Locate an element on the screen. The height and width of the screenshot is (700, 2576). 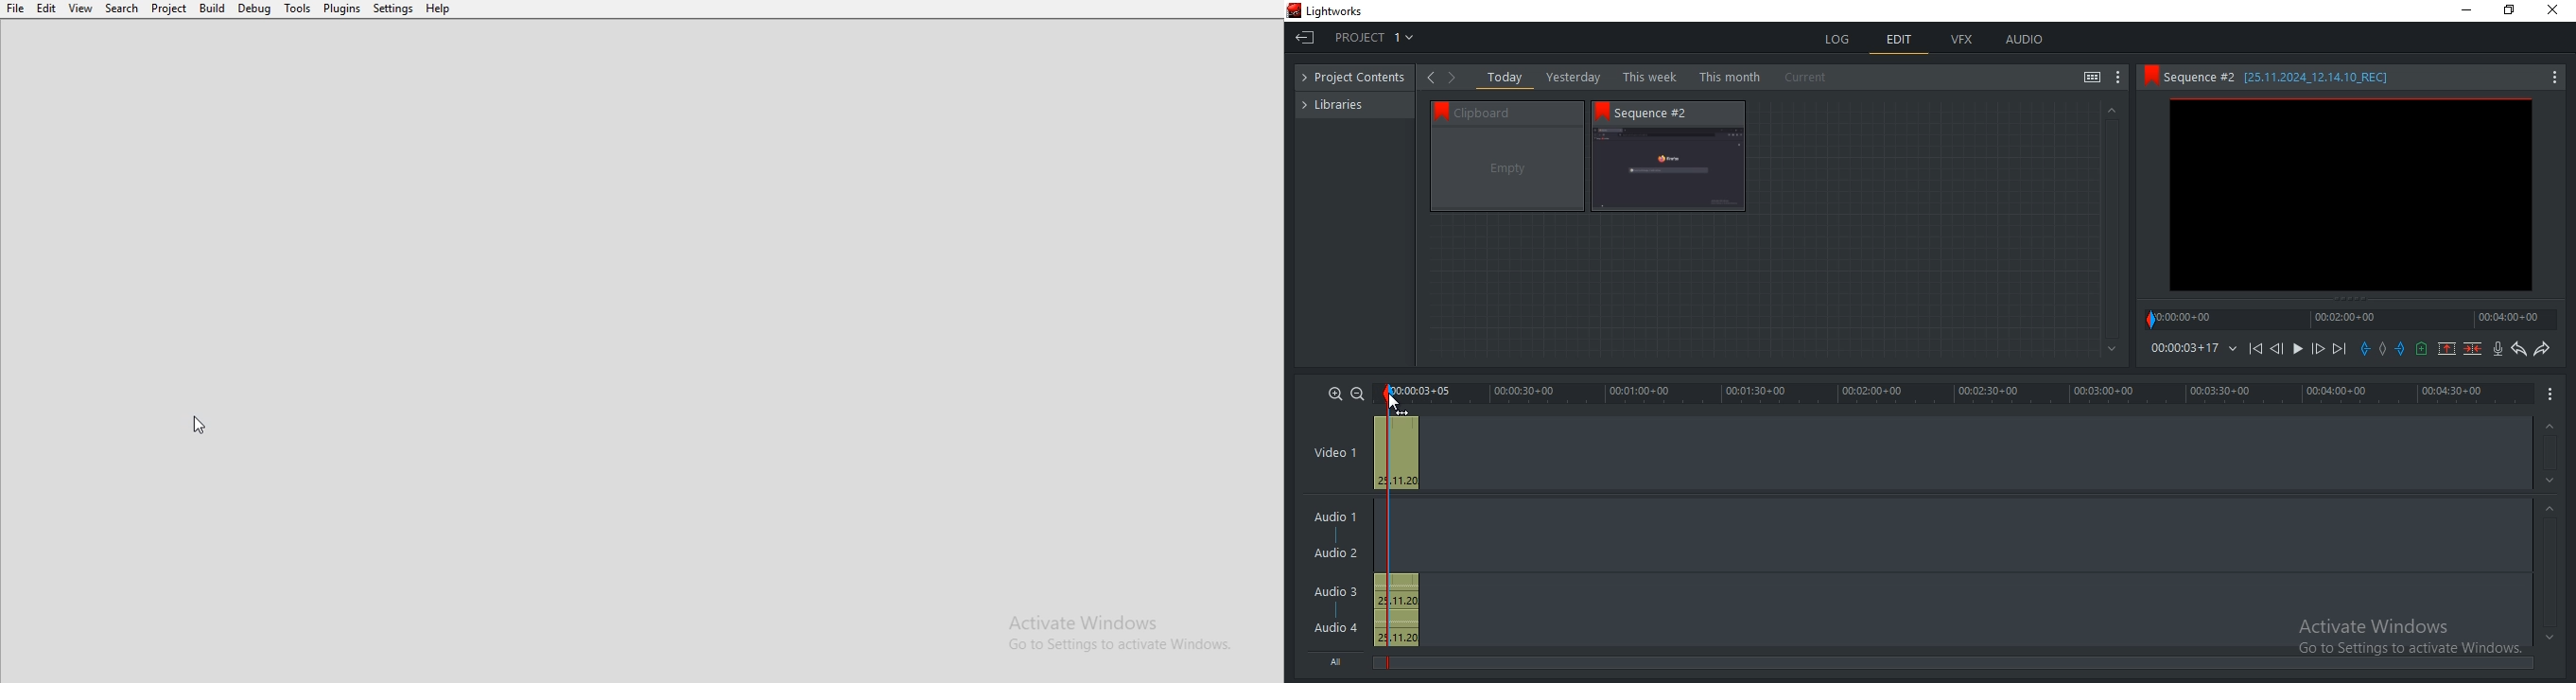
vfx is located at coordinates (1961, 40).